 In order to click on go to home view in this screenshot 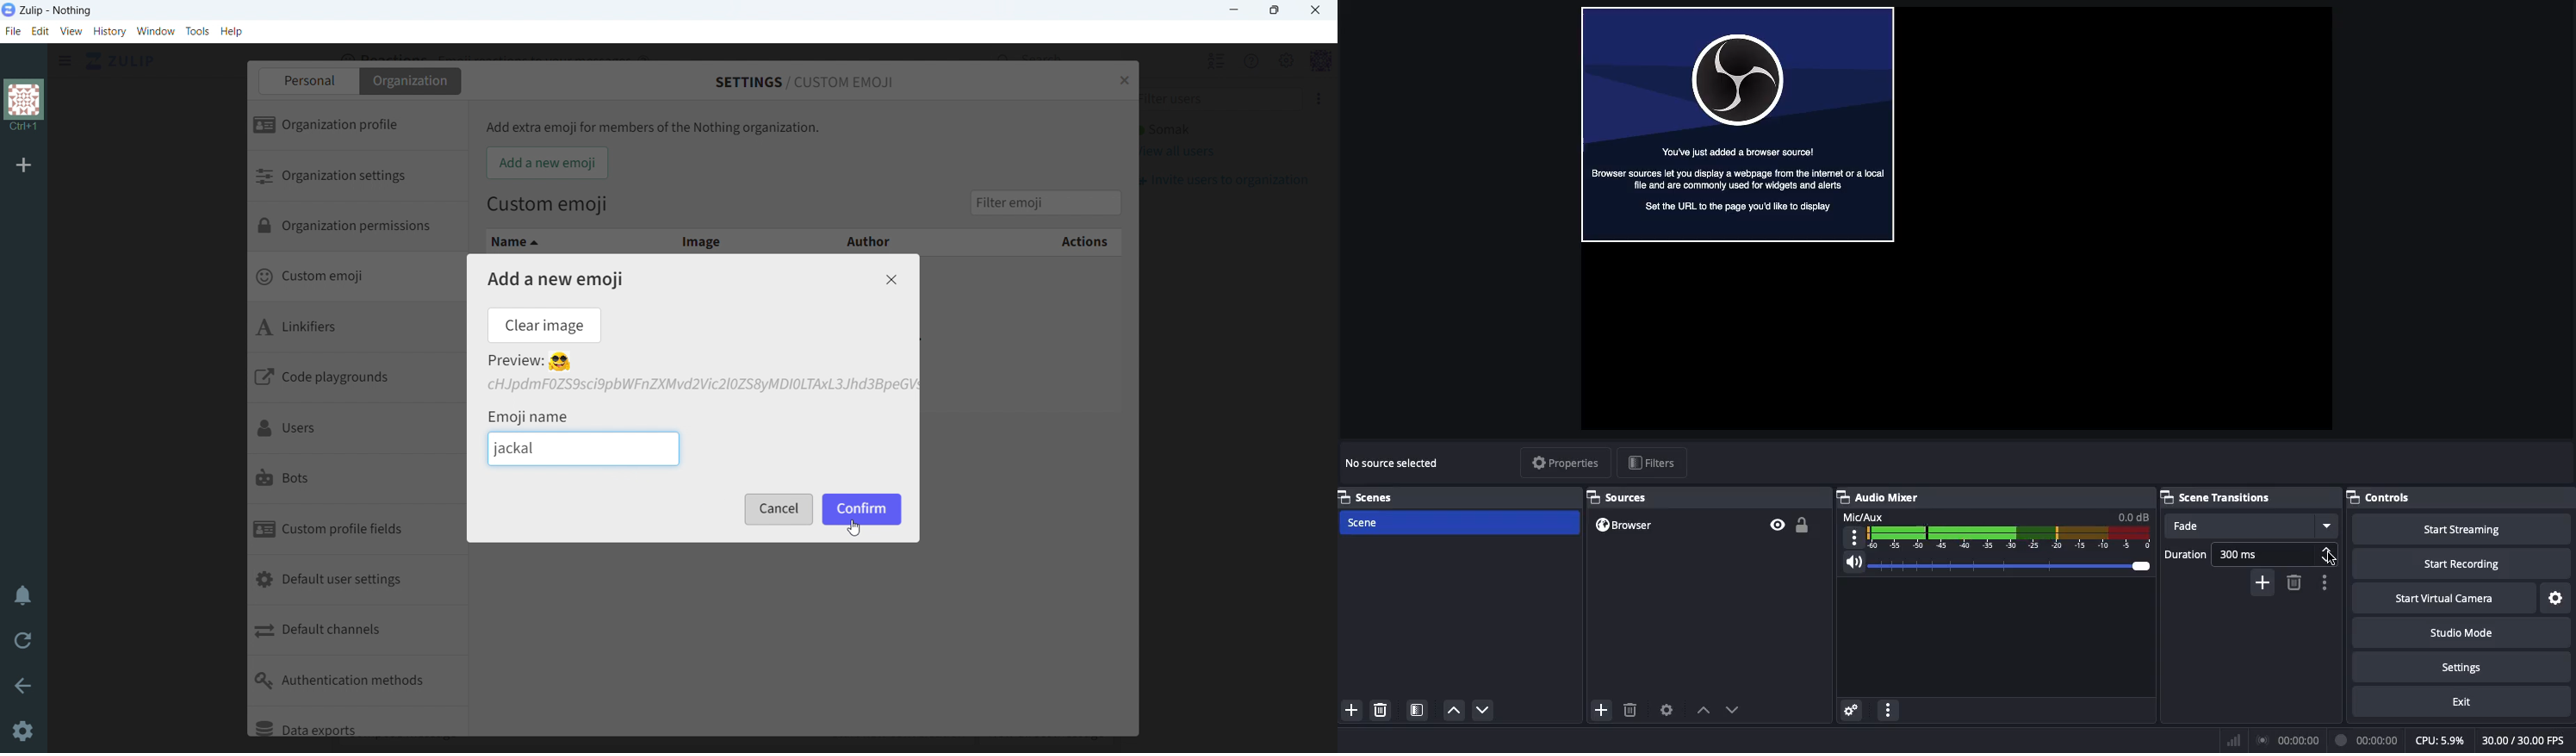, I will do `click(121, 61)`.